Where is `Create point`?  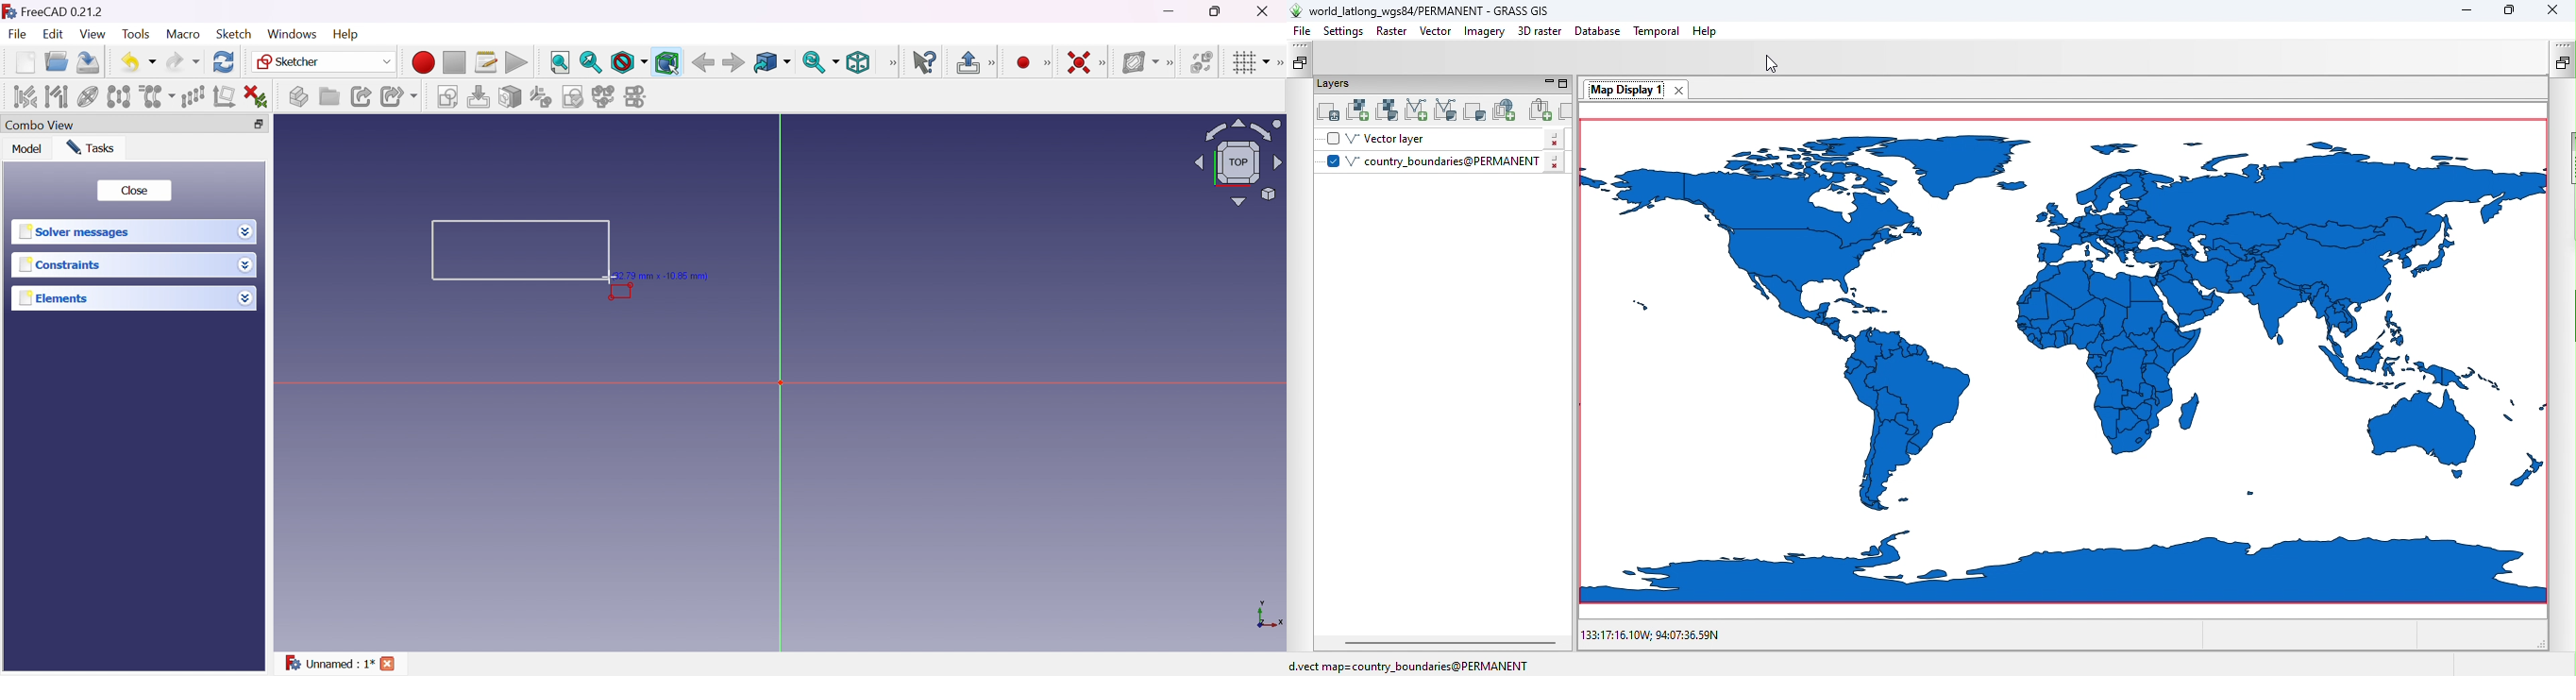 Create point is located at coordinates (1023, 62).